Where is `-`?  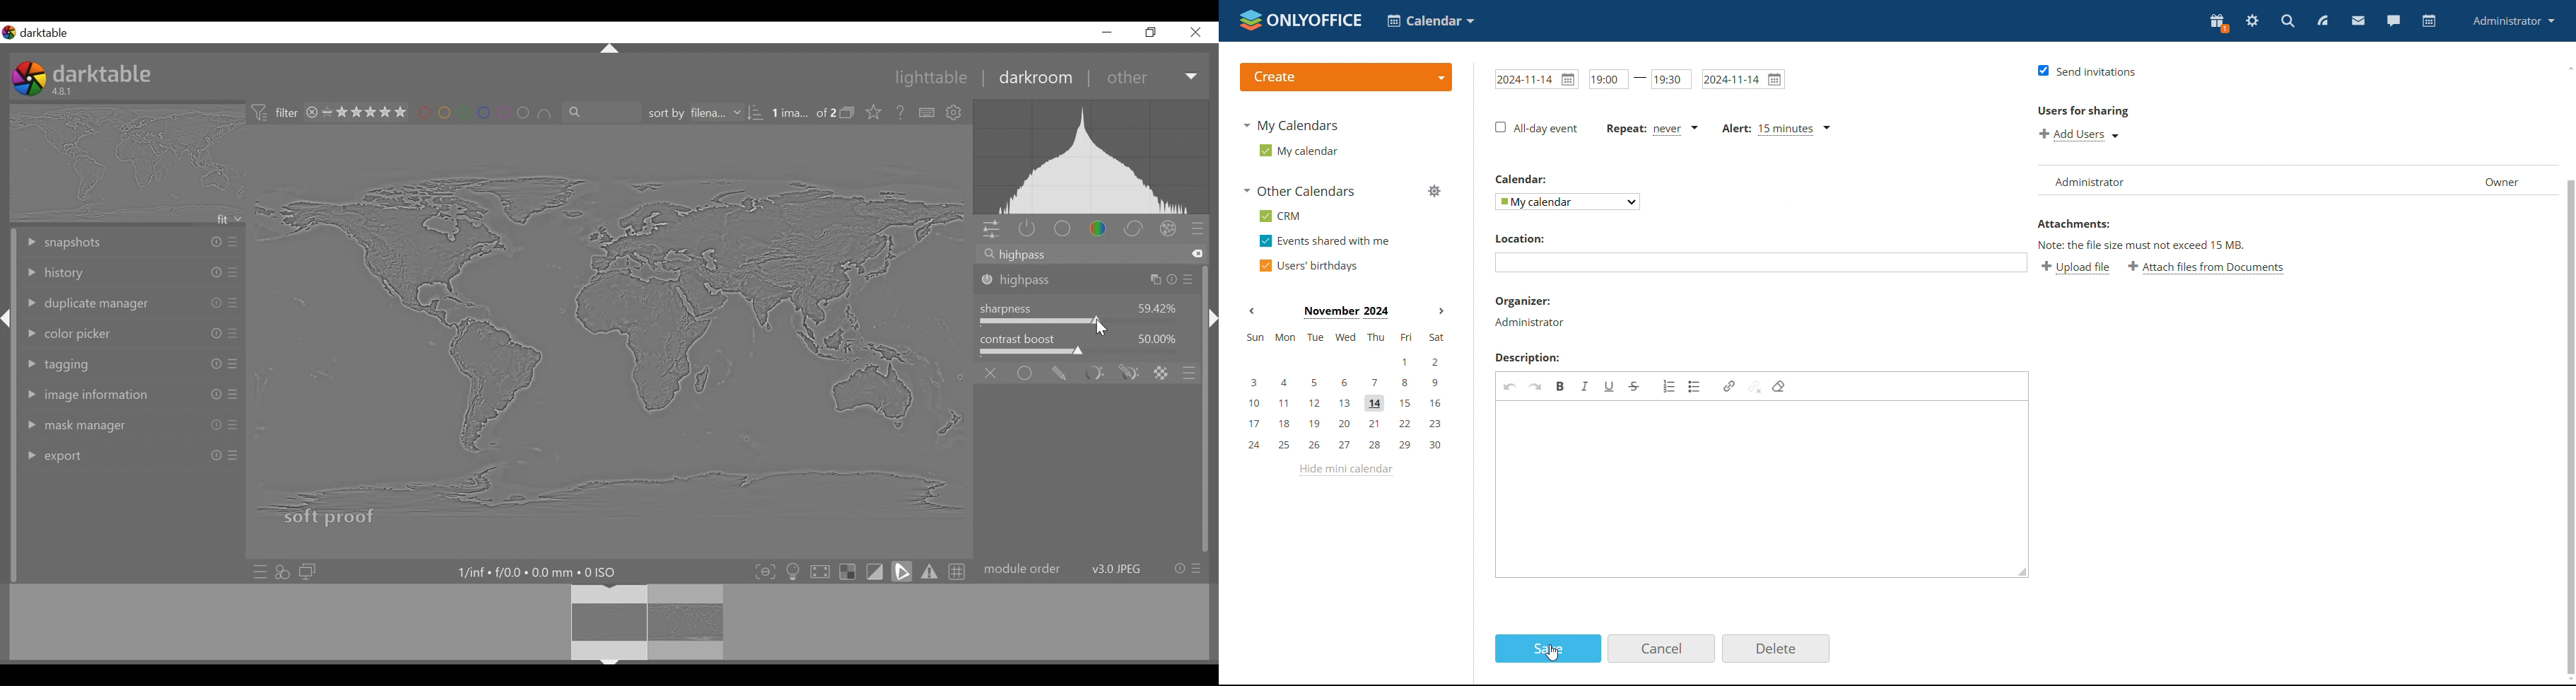
- is located at coordinates (1643, 77).